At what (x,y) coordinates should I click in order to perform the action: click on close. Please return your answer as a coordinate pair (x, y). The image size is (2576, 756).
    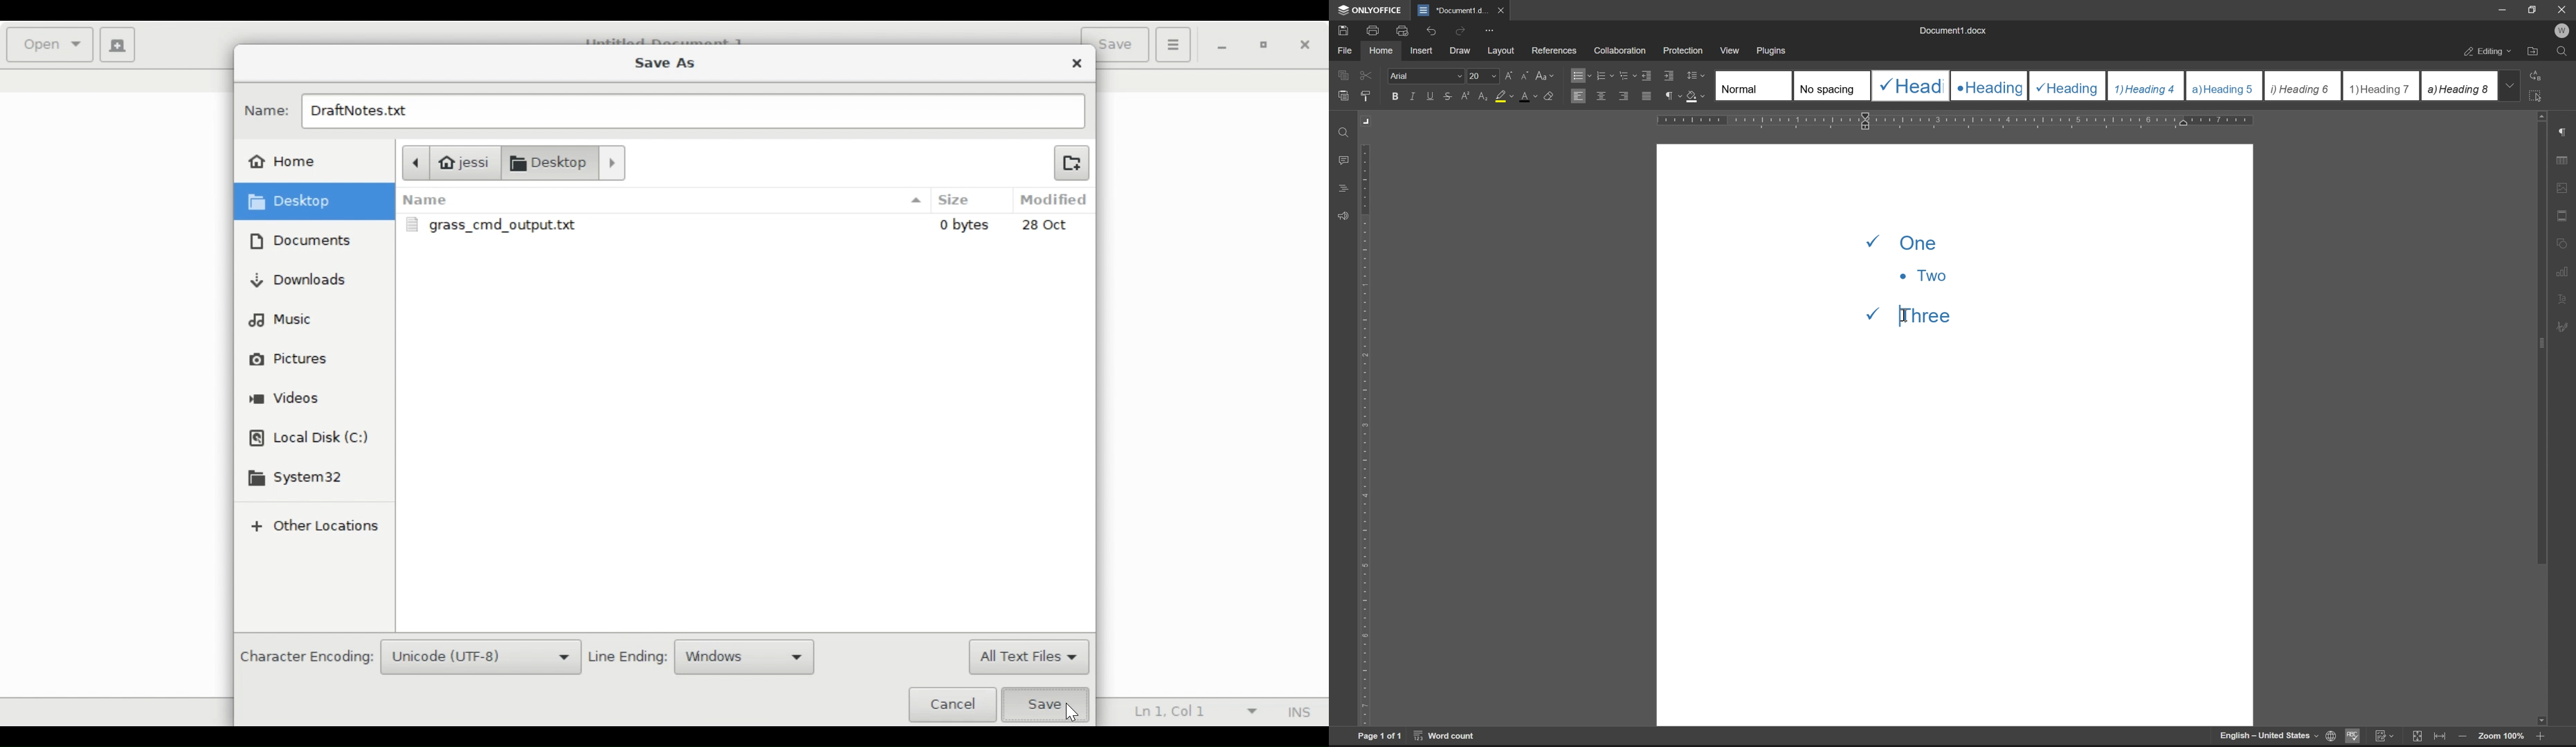
    Looking at the image, I should click on (1500, 10).